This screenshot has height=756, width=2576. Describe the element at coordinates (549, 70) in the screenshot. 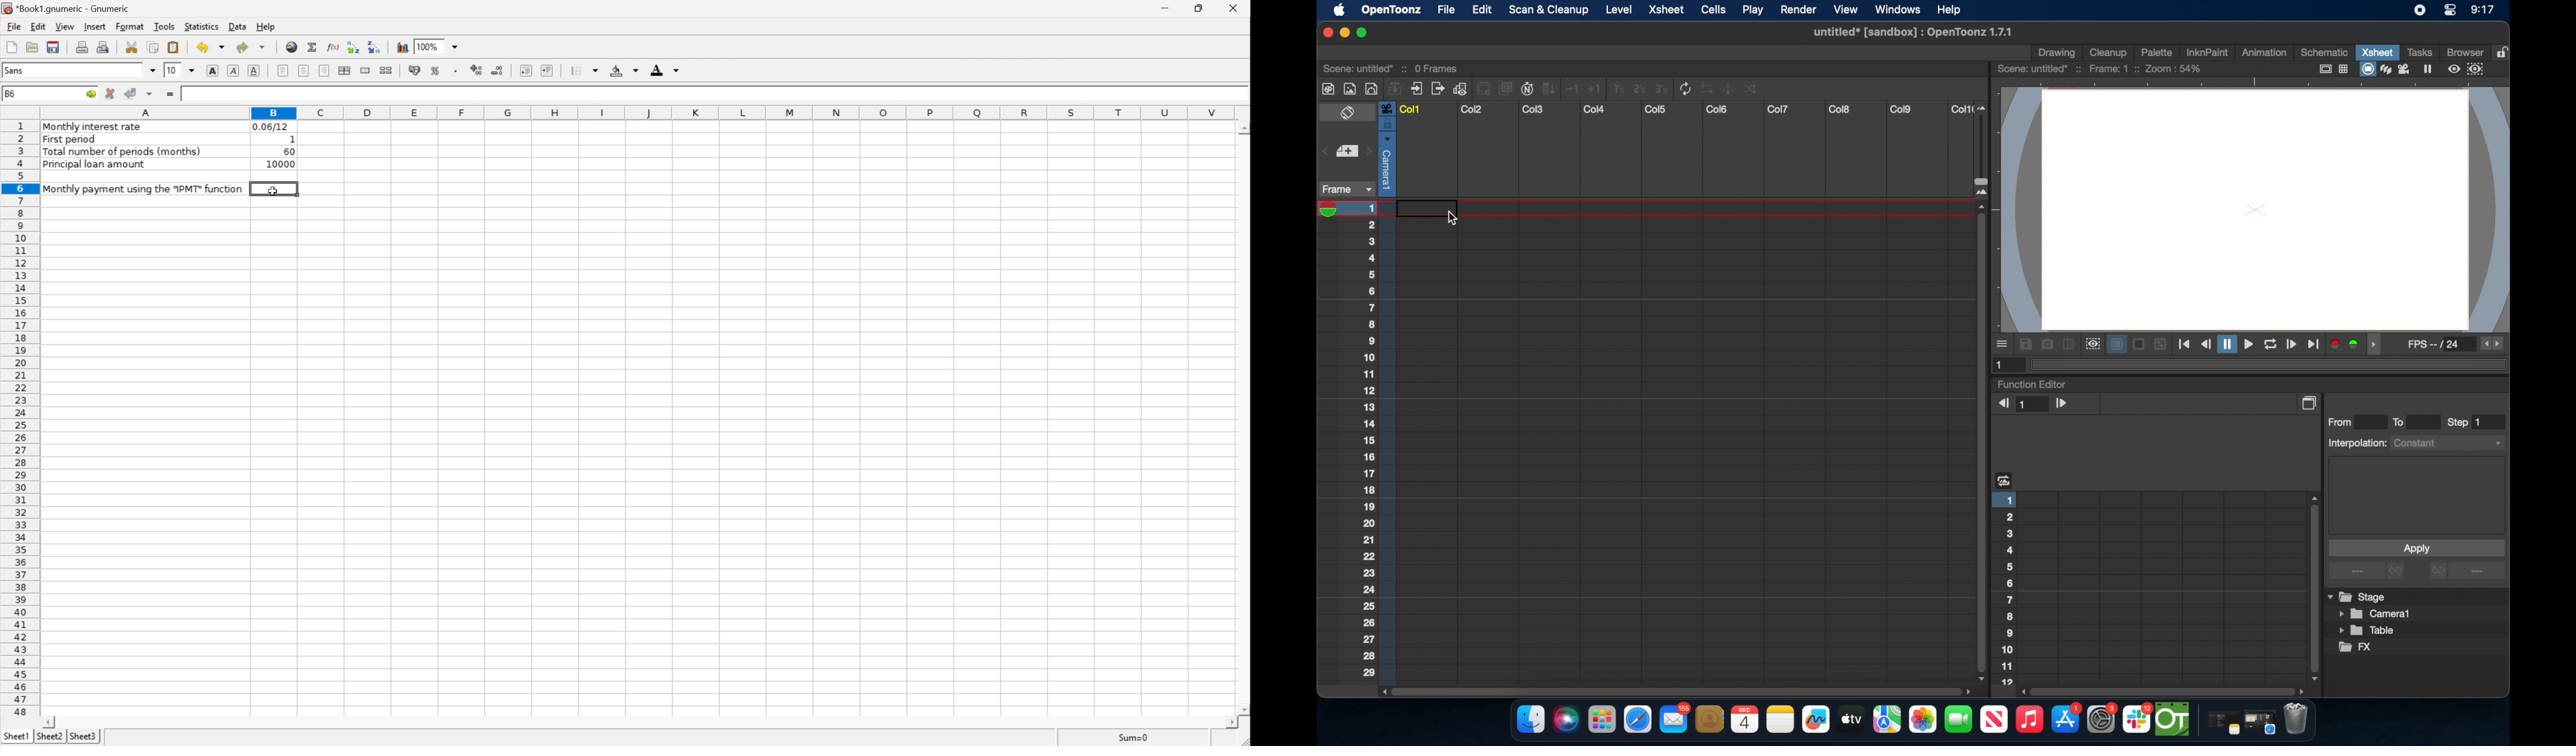

I see `Increase indent, and align the contents to the left` at that location.